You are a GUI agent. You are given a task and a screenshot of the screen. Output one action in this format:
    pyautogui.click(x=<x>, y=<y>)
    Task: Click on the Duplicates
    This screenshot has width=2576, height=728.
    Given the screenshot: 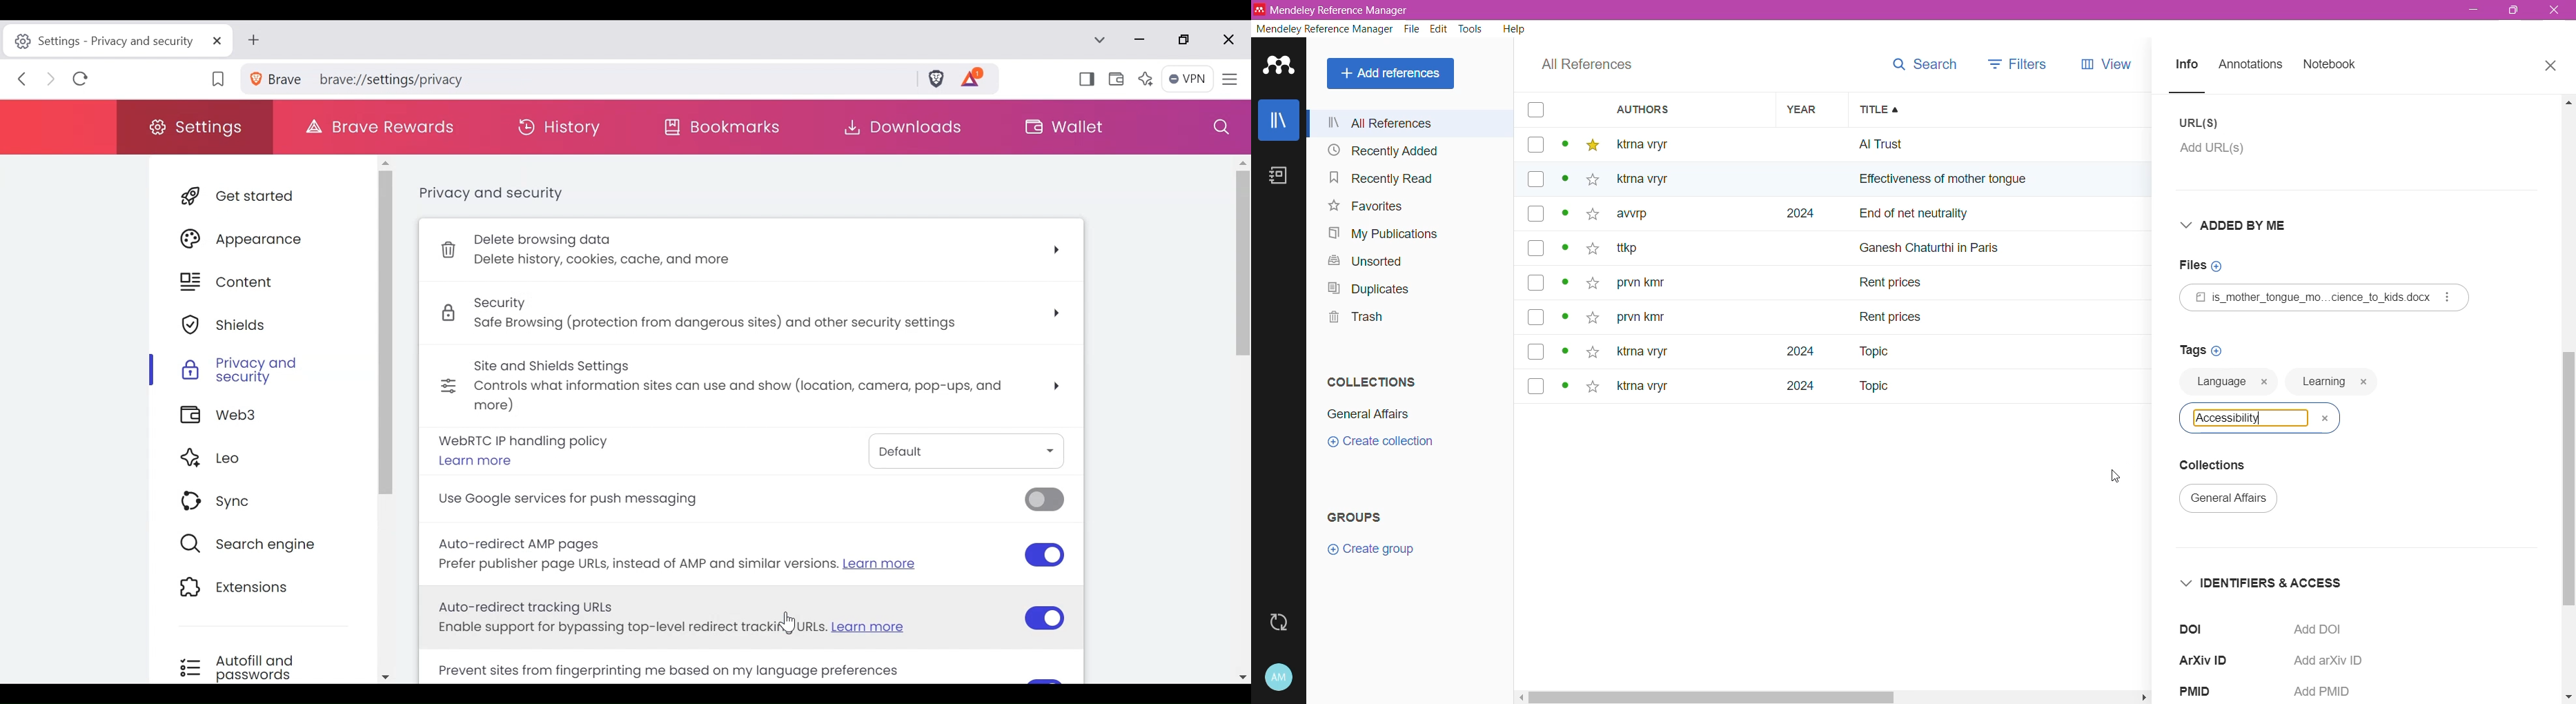 What is the action you would take?
    pyautogui.click(x=1369, y=289)
    